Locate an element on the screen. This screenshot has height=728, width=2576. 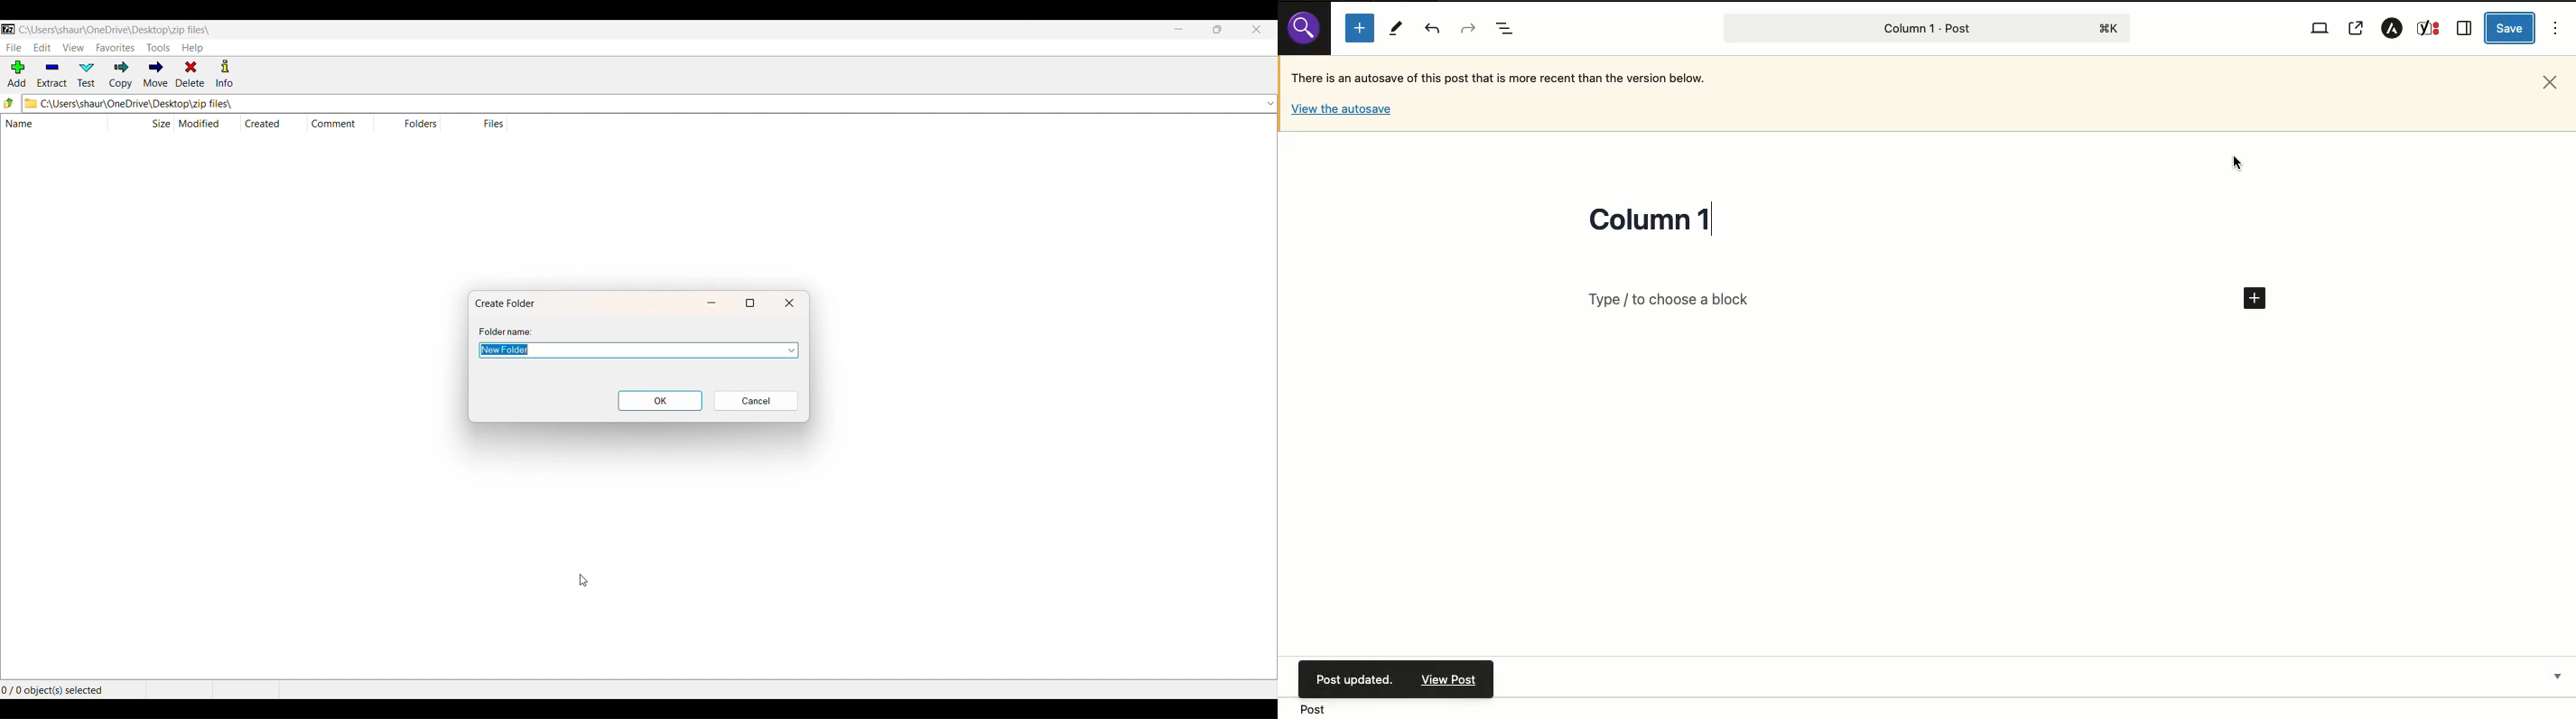
 is located at coordinates (1306, 28).